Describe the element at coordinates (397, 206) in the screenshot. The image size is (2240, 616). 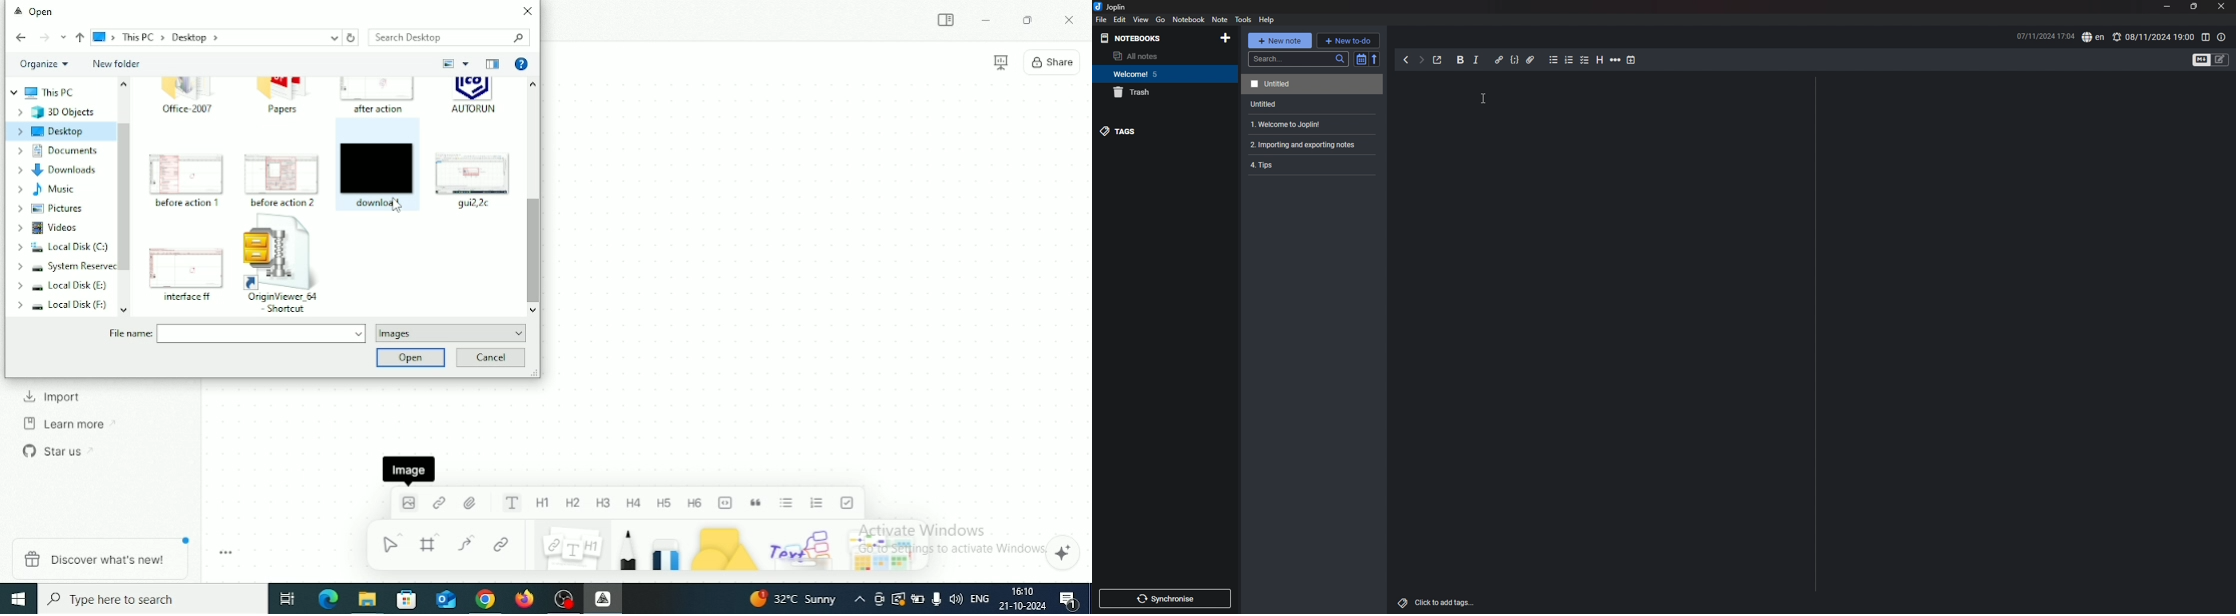
I see `Cursor` at that location.